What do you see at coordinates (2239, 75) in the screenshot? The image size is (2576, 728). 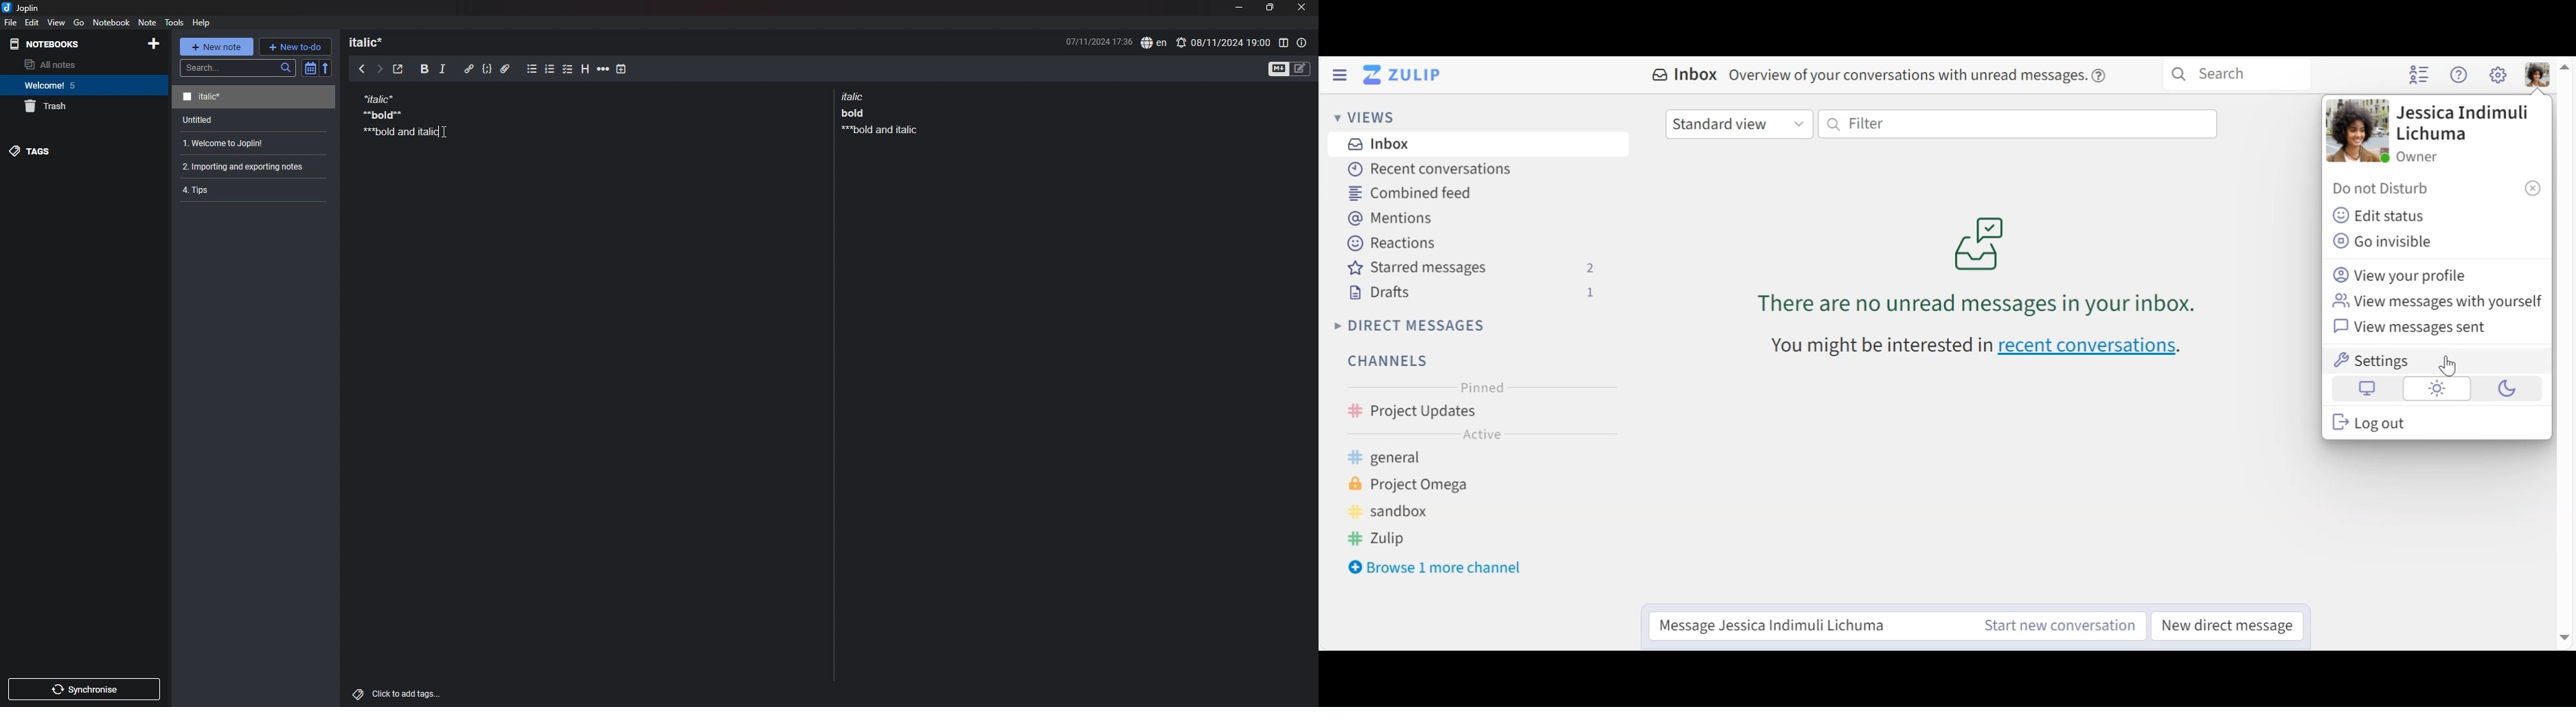 I see `Search` at bounding box center [2239, 75].